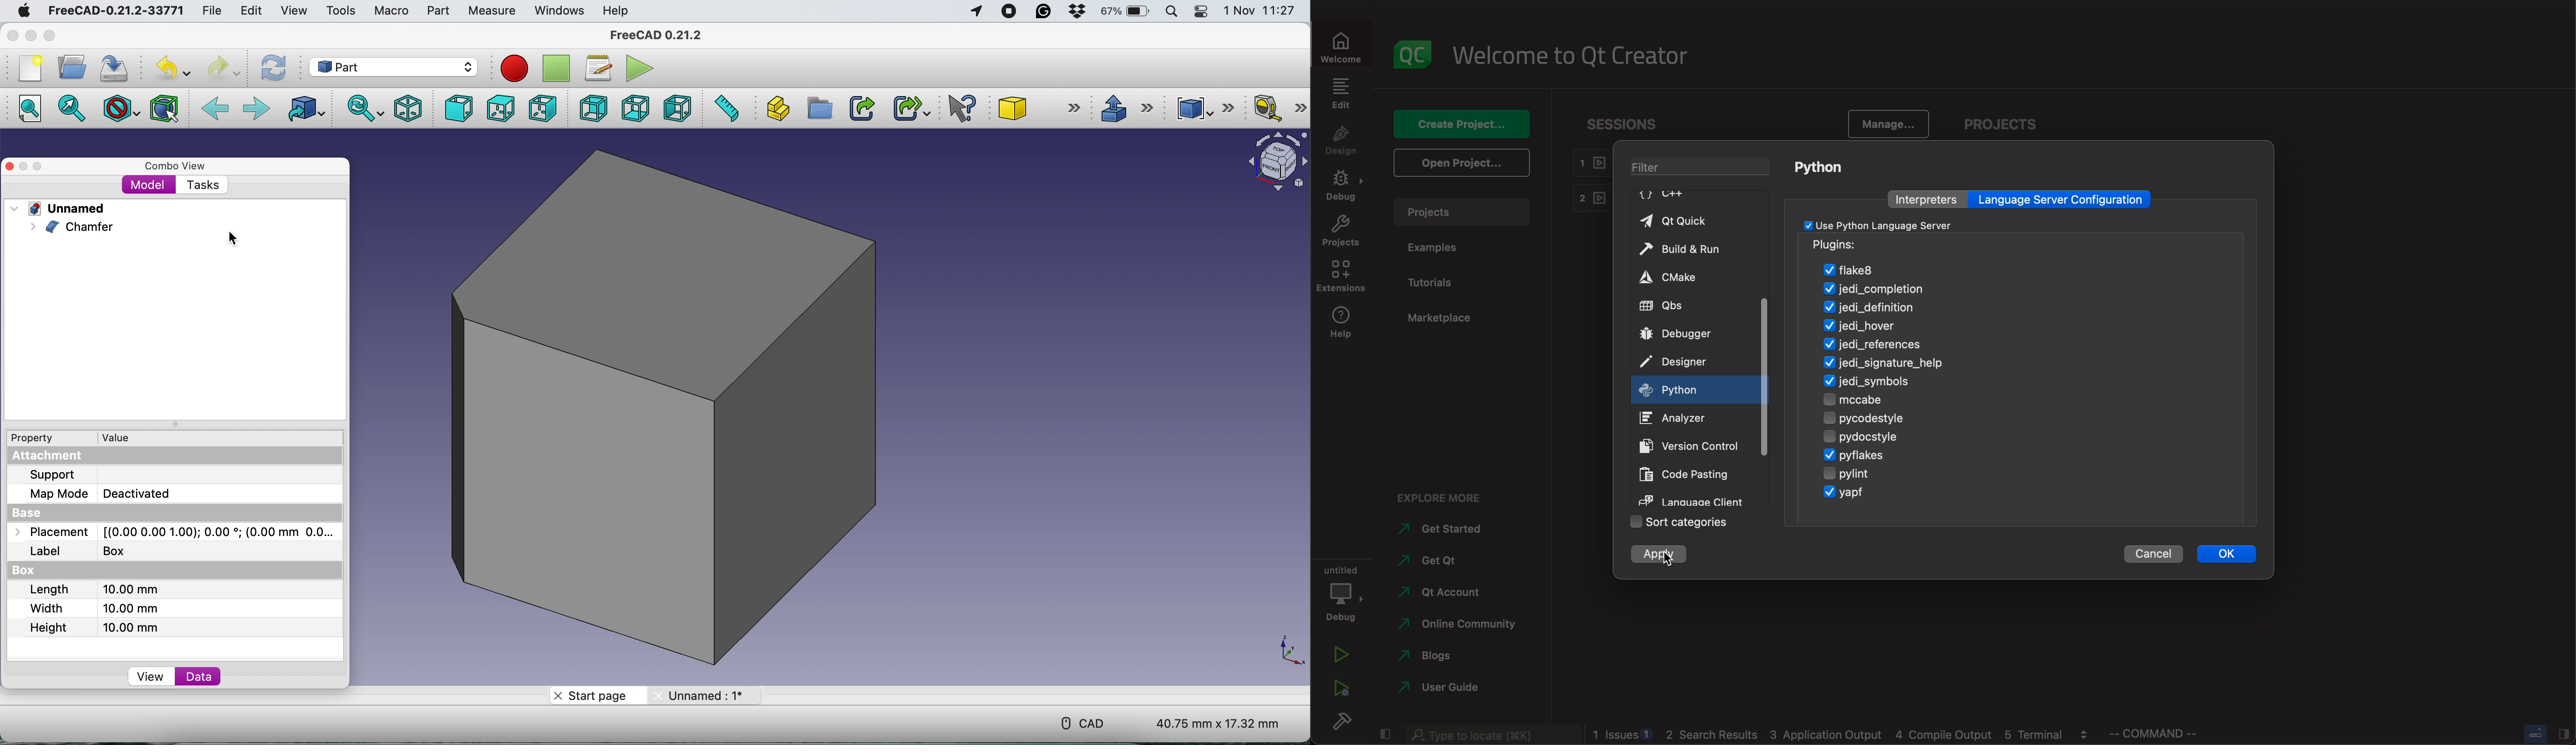 This screenshot has width=2576, height=756. I want to click on unnamed, so click(67, 209).